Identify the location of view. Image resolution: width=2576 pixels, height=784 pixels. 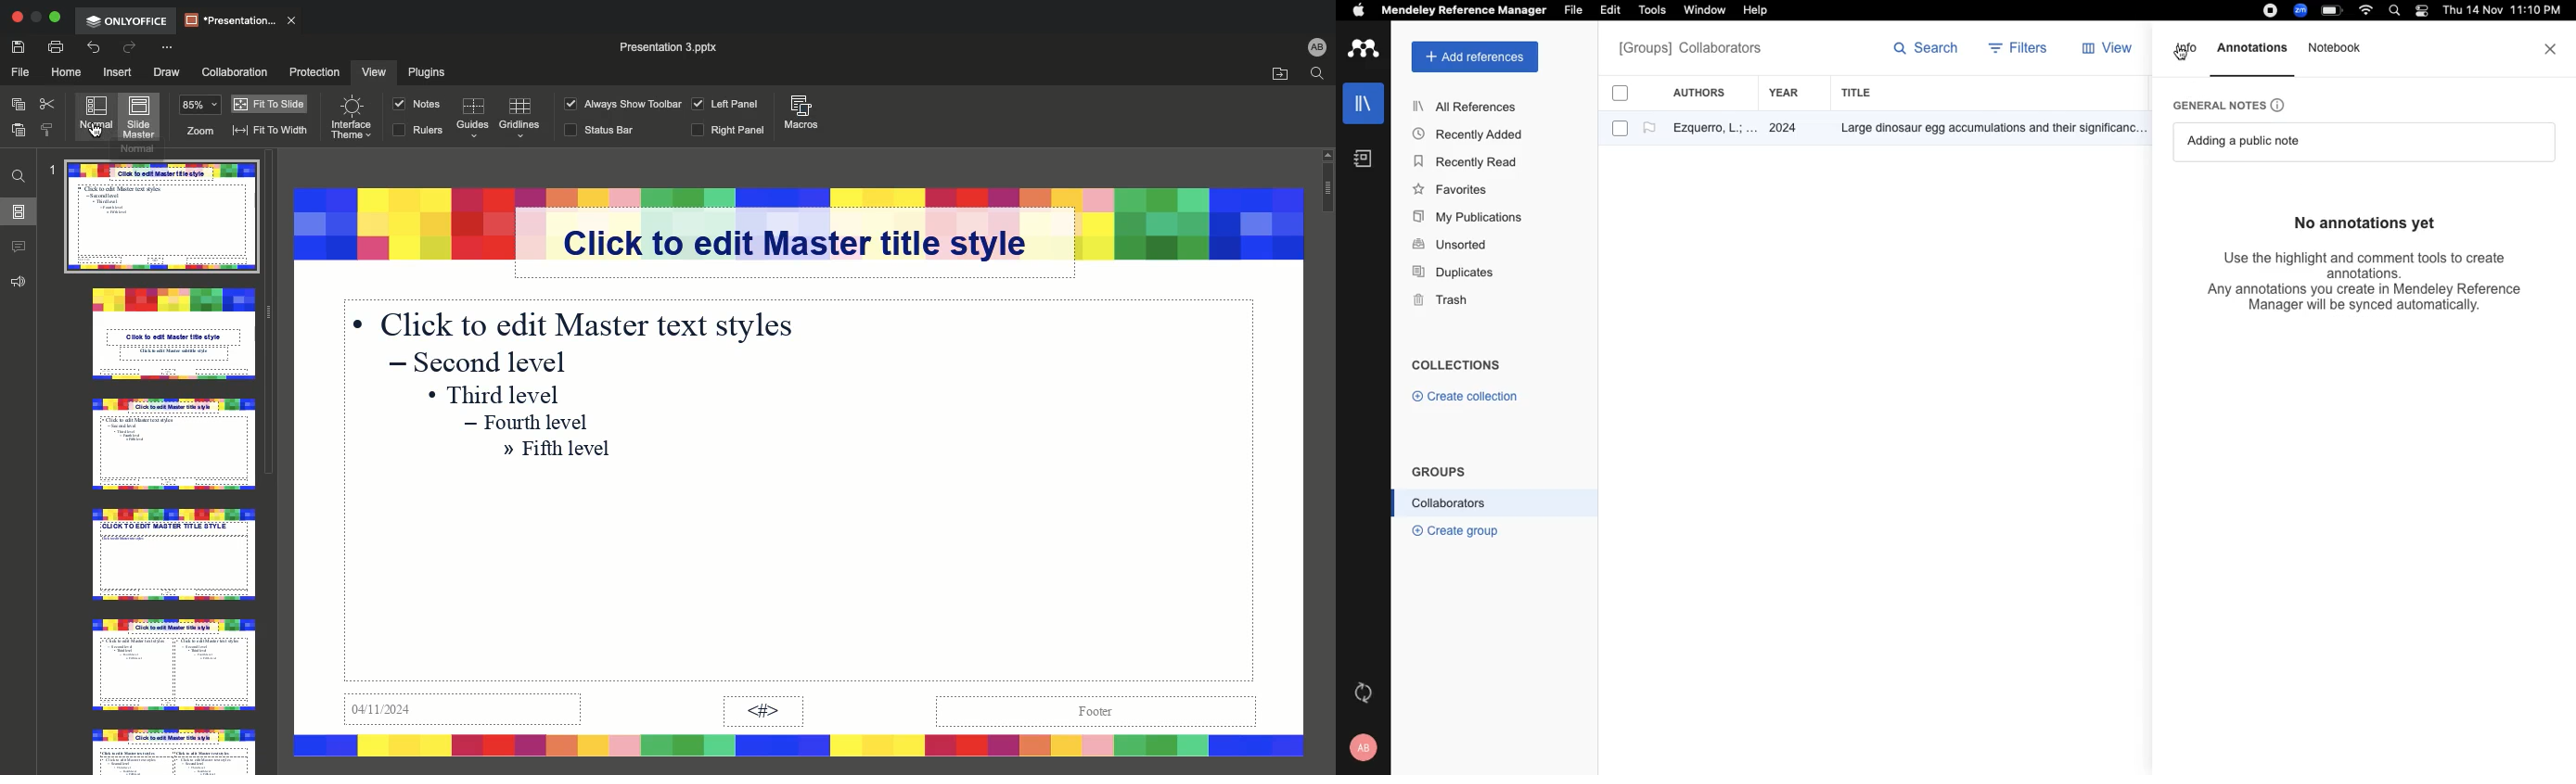
(2111, 52).